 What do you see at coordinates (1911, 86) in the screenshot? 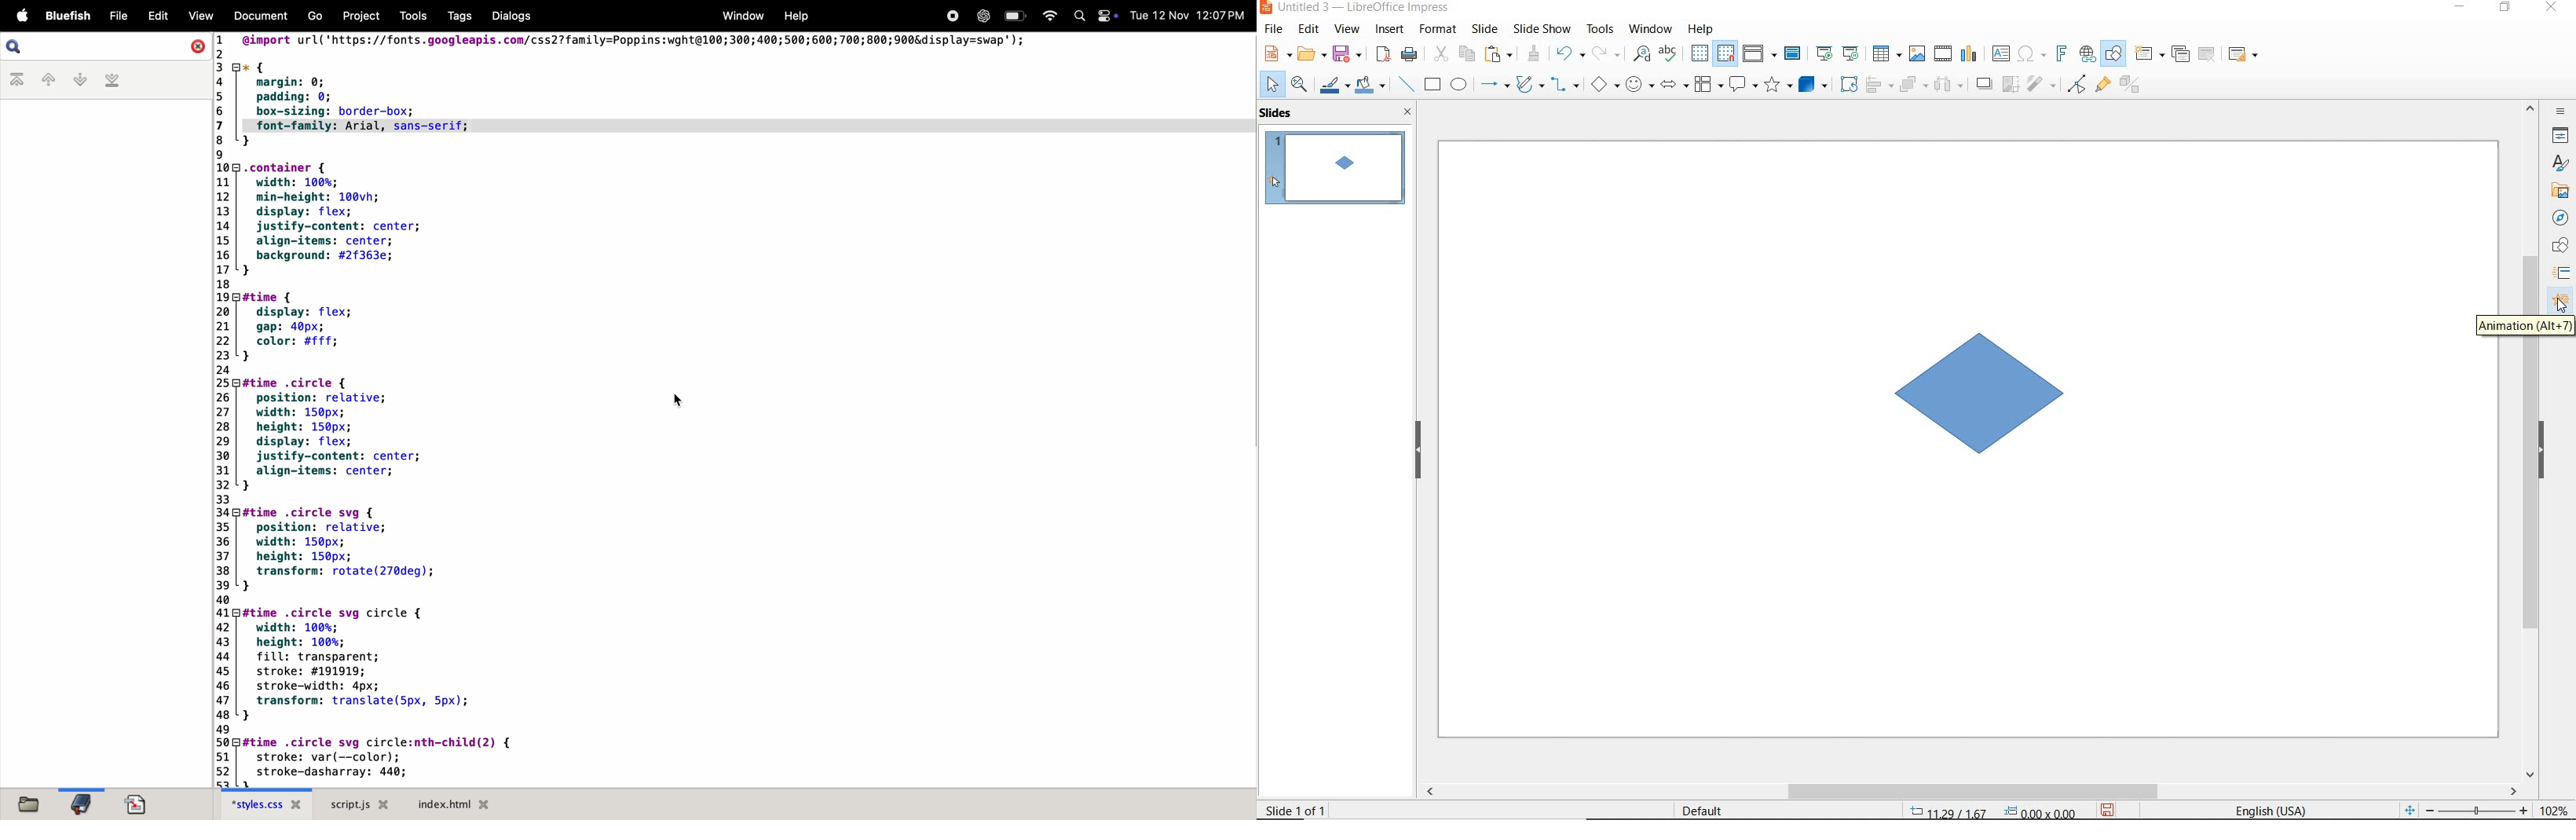
I see `arrange` at bounding box center [1911, 86].